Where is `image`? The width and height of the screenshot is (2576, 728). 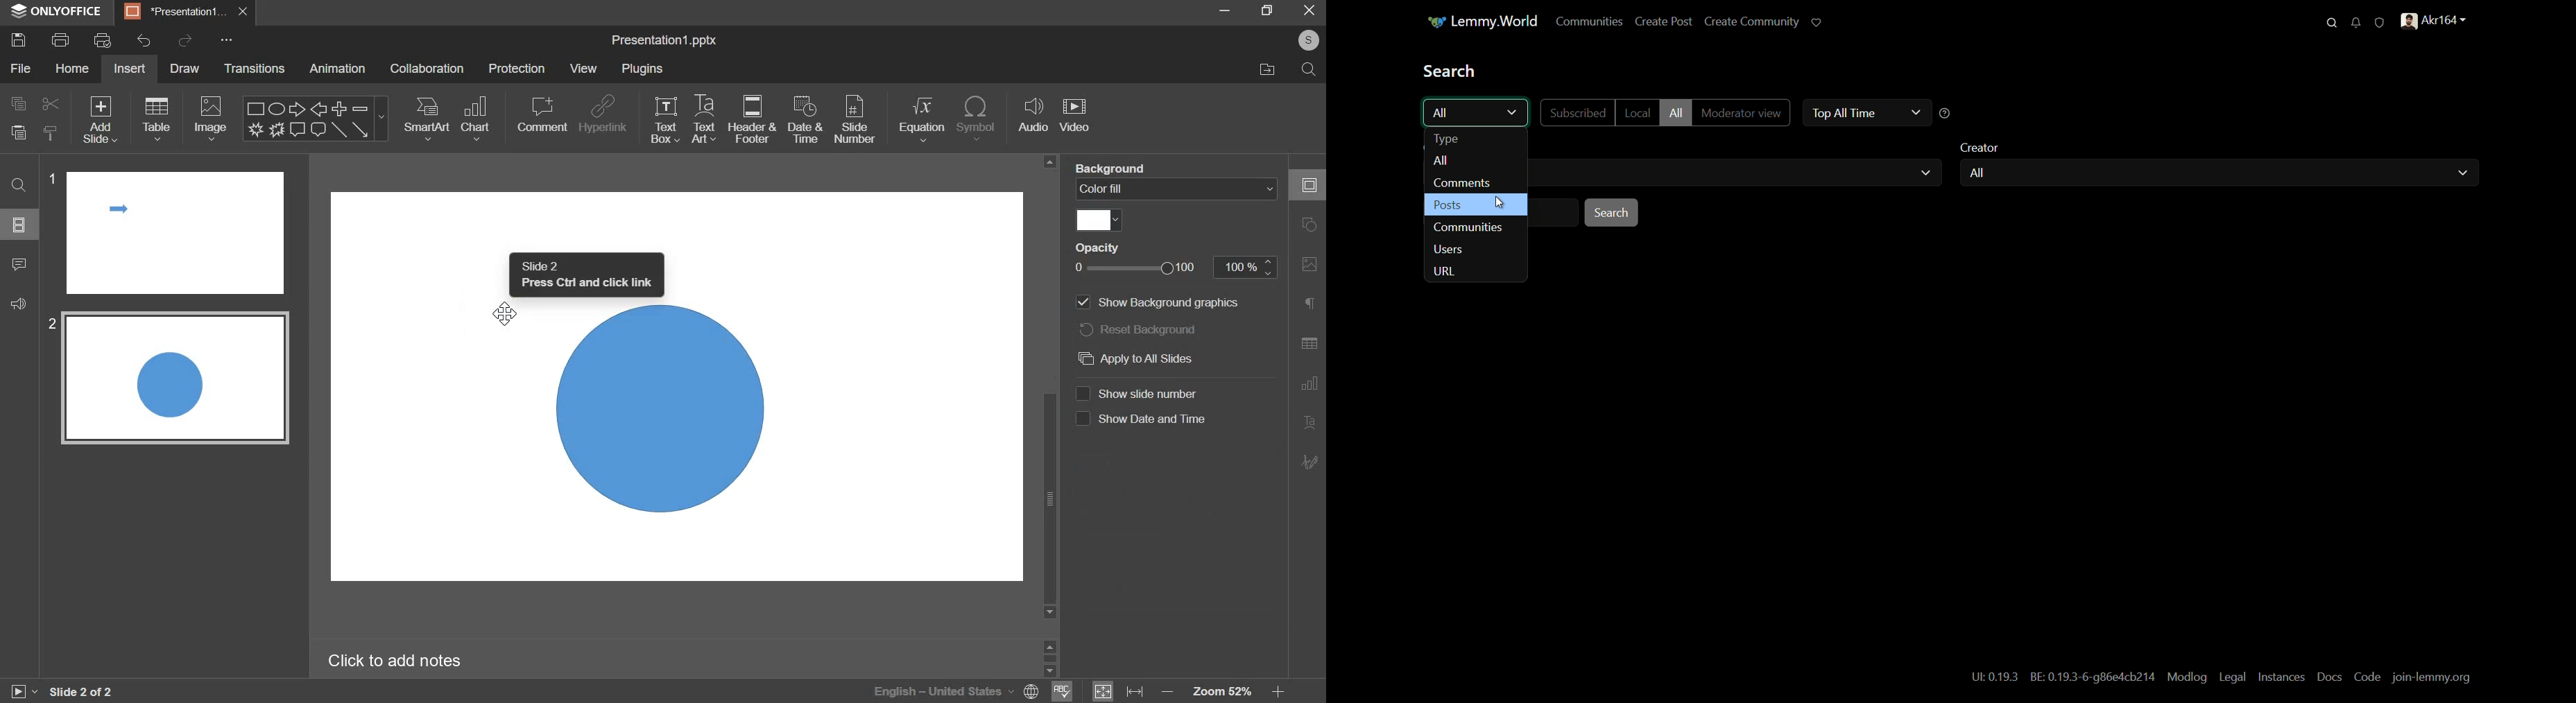 image is located at coordinates (212, 118).